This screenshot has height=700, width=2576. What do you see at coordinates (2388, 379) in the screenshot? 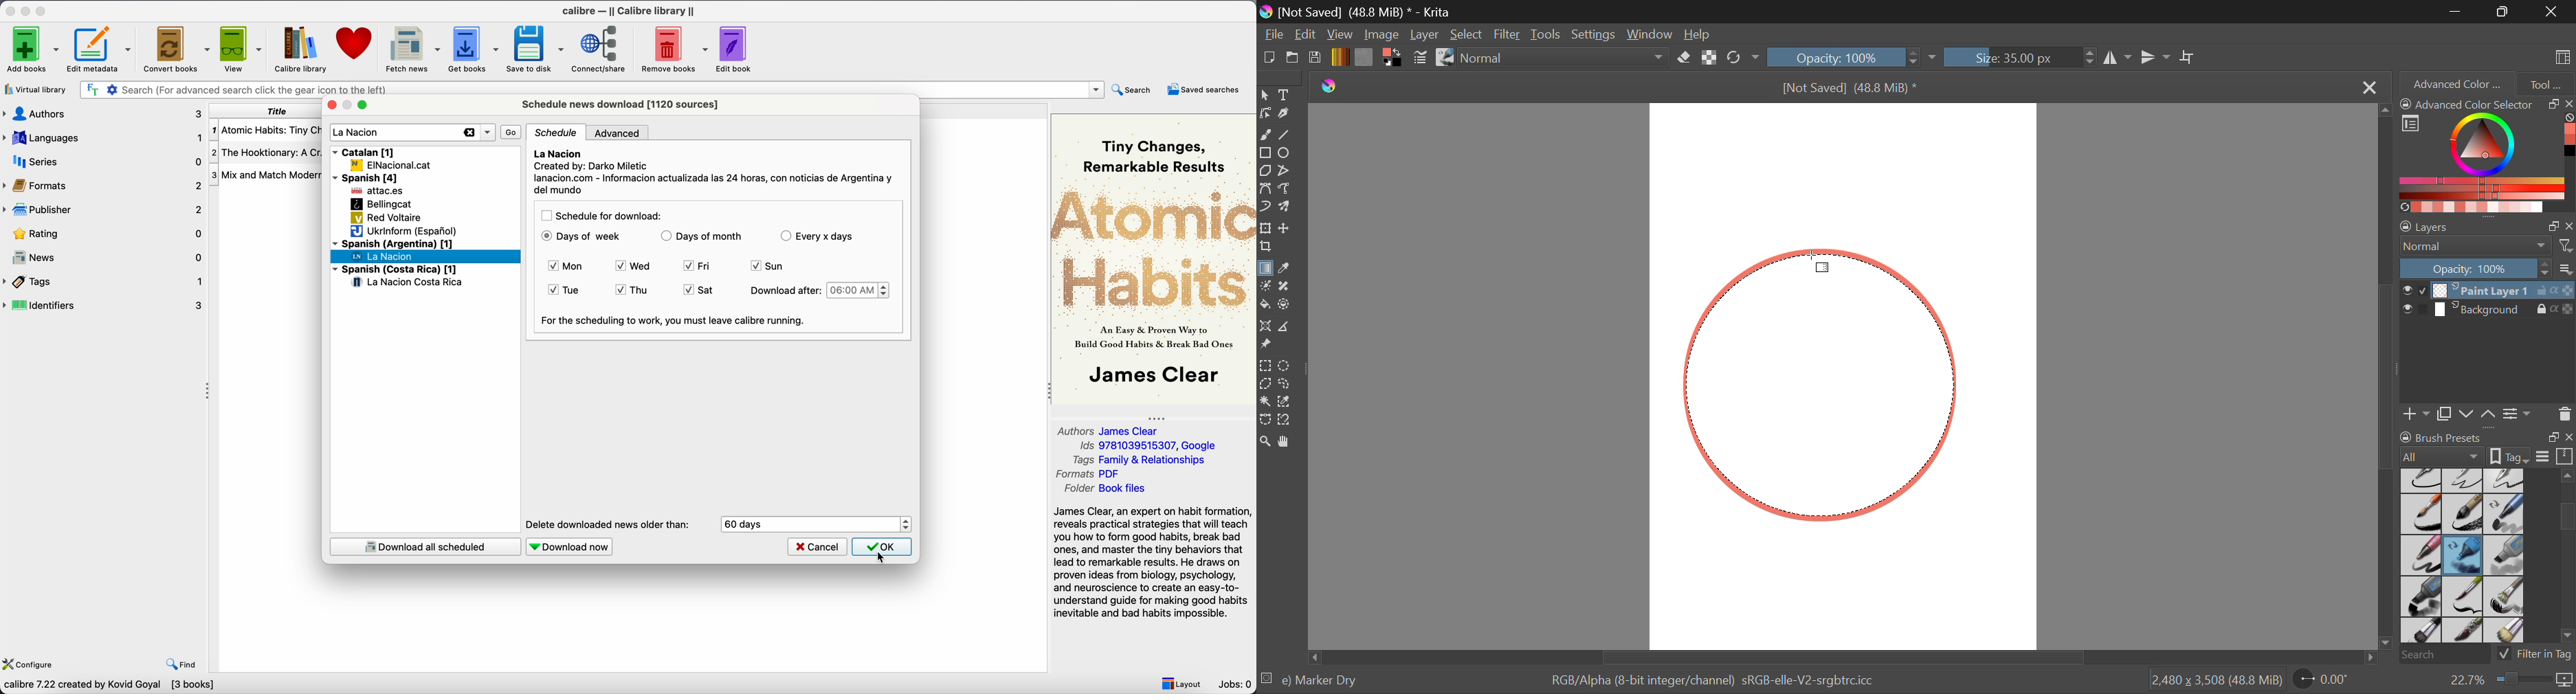
I see `Scroll Bar` at bounding box center [2388, 379].